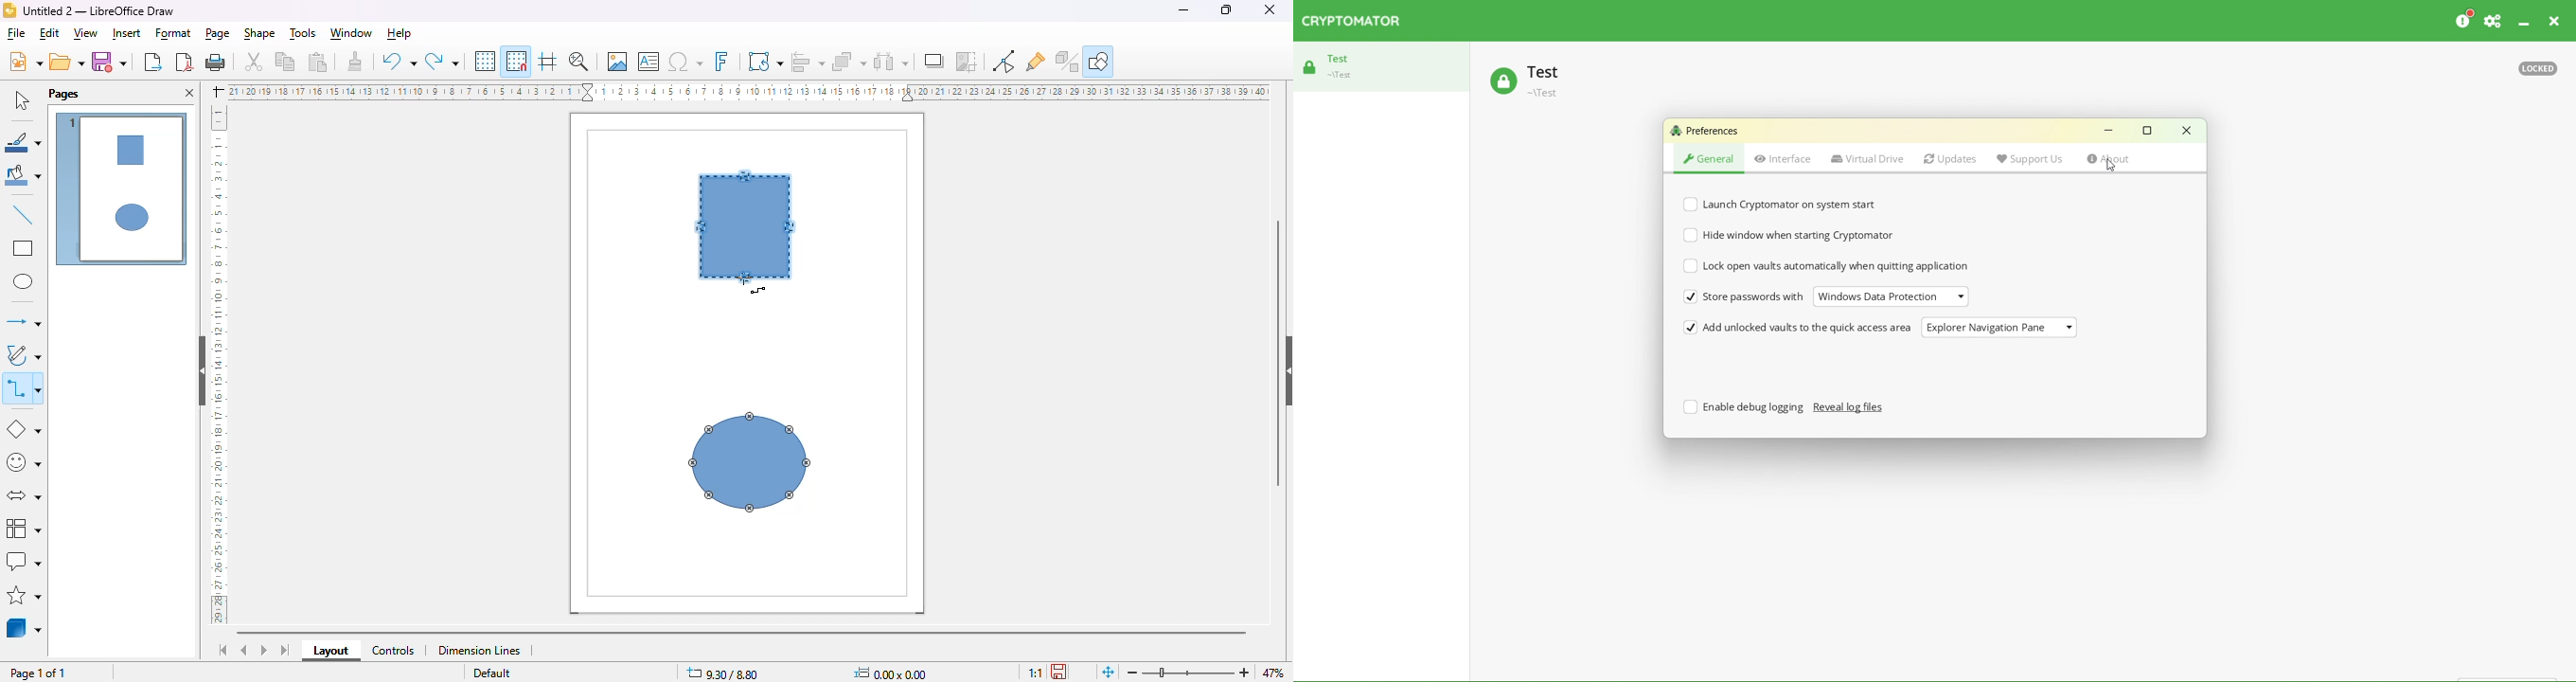  I want to click on ruler, so click(749, 91).